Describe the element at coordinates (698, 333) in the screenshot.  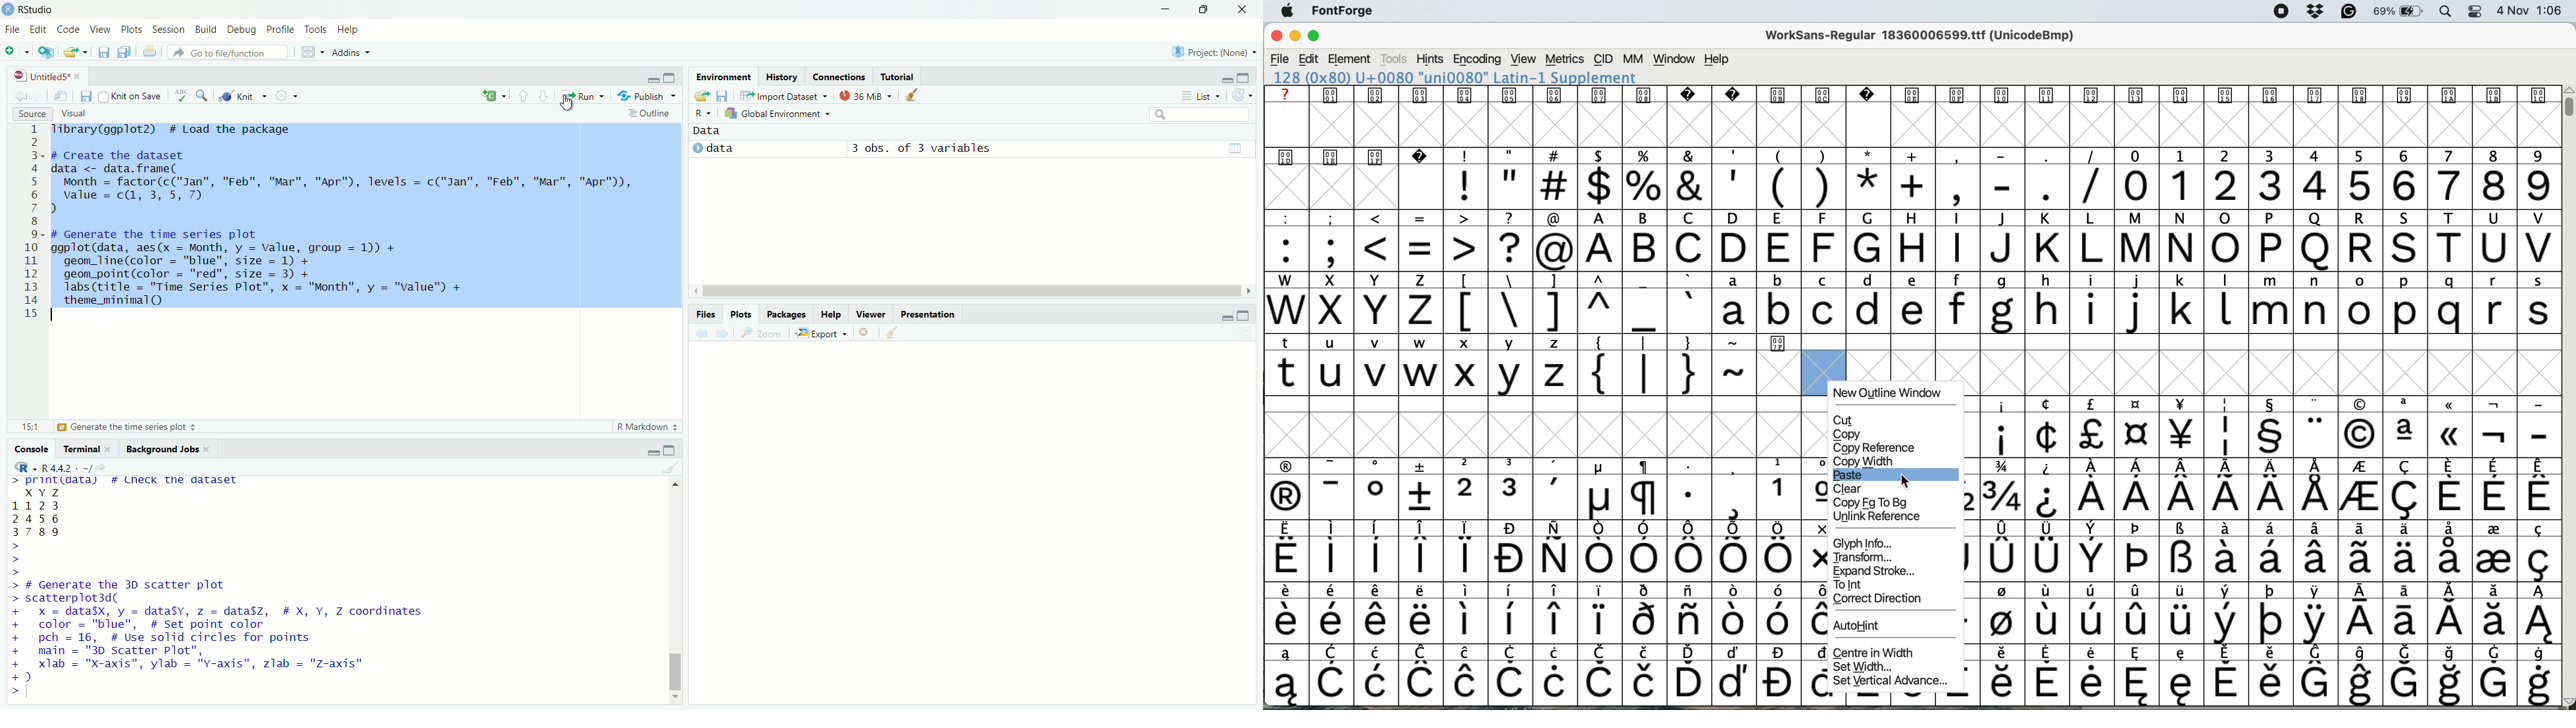
I see `previous plot` at that location.